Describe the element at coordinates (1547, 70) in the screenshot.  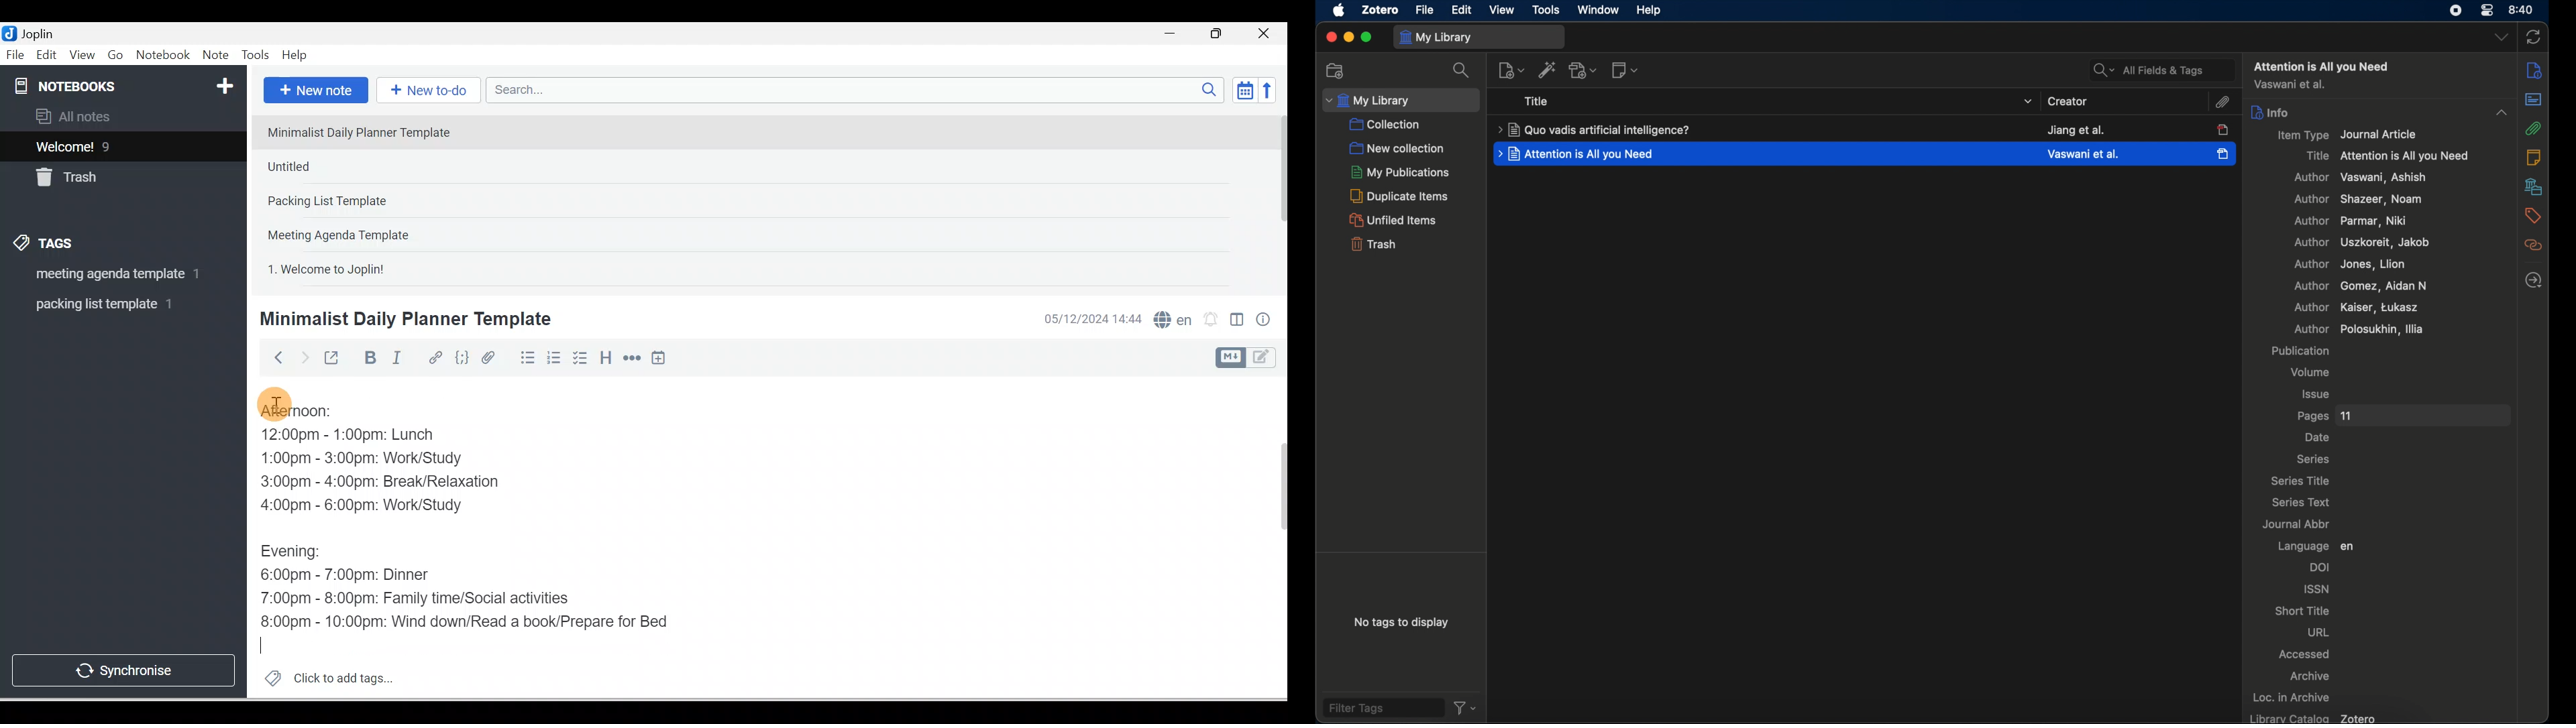
I see `add. items by identifier ` at that location.